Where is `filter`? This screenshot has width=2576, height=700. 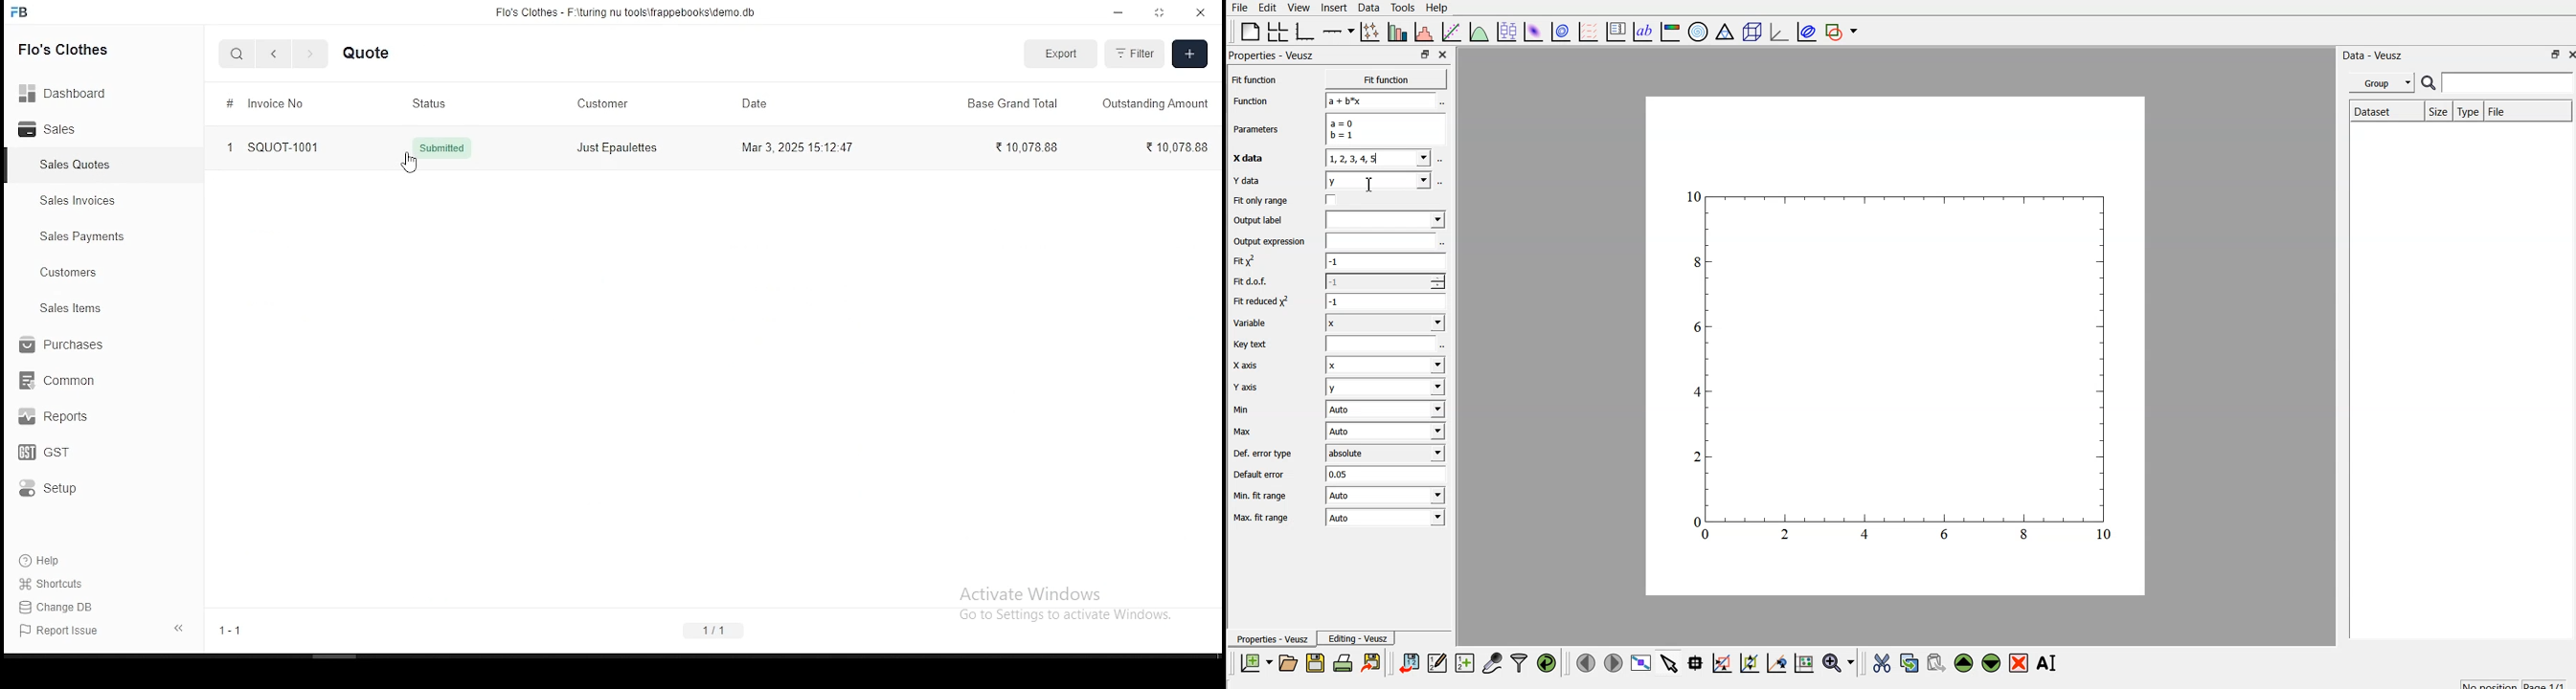 filter is located at coordinates (1157, 54).